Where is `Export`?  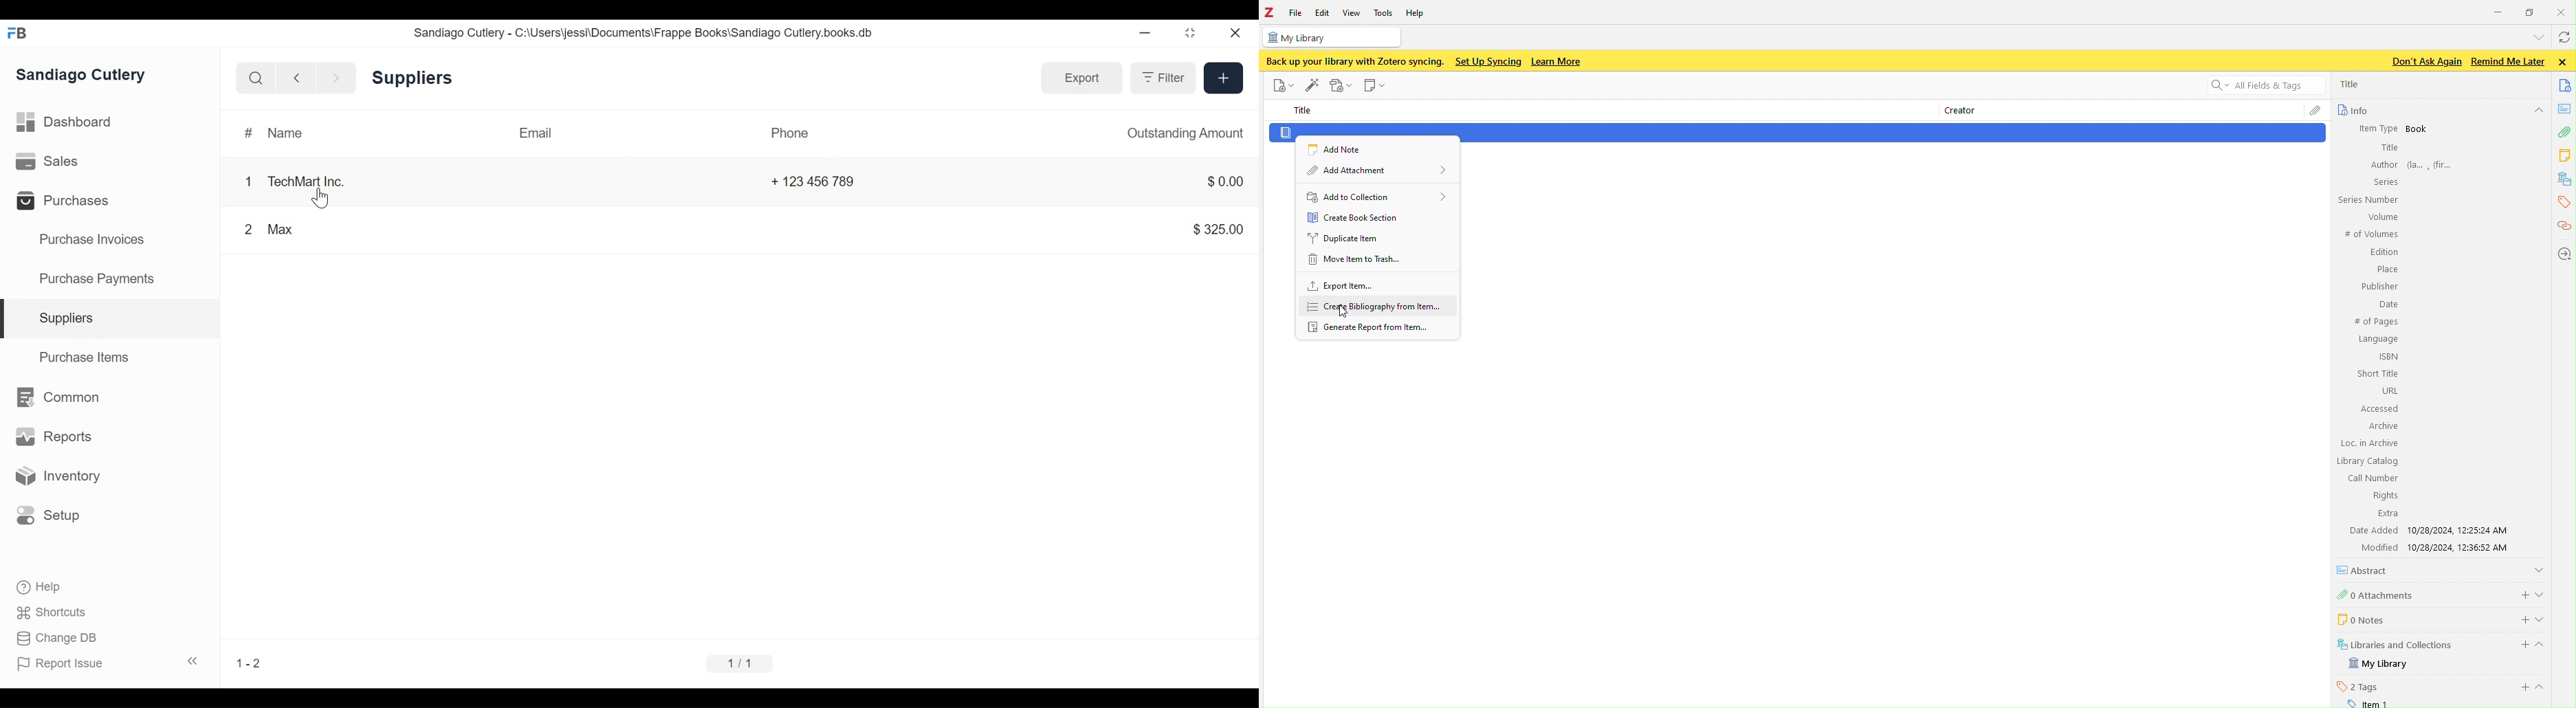
Export is located at coordinates (1082, 79).